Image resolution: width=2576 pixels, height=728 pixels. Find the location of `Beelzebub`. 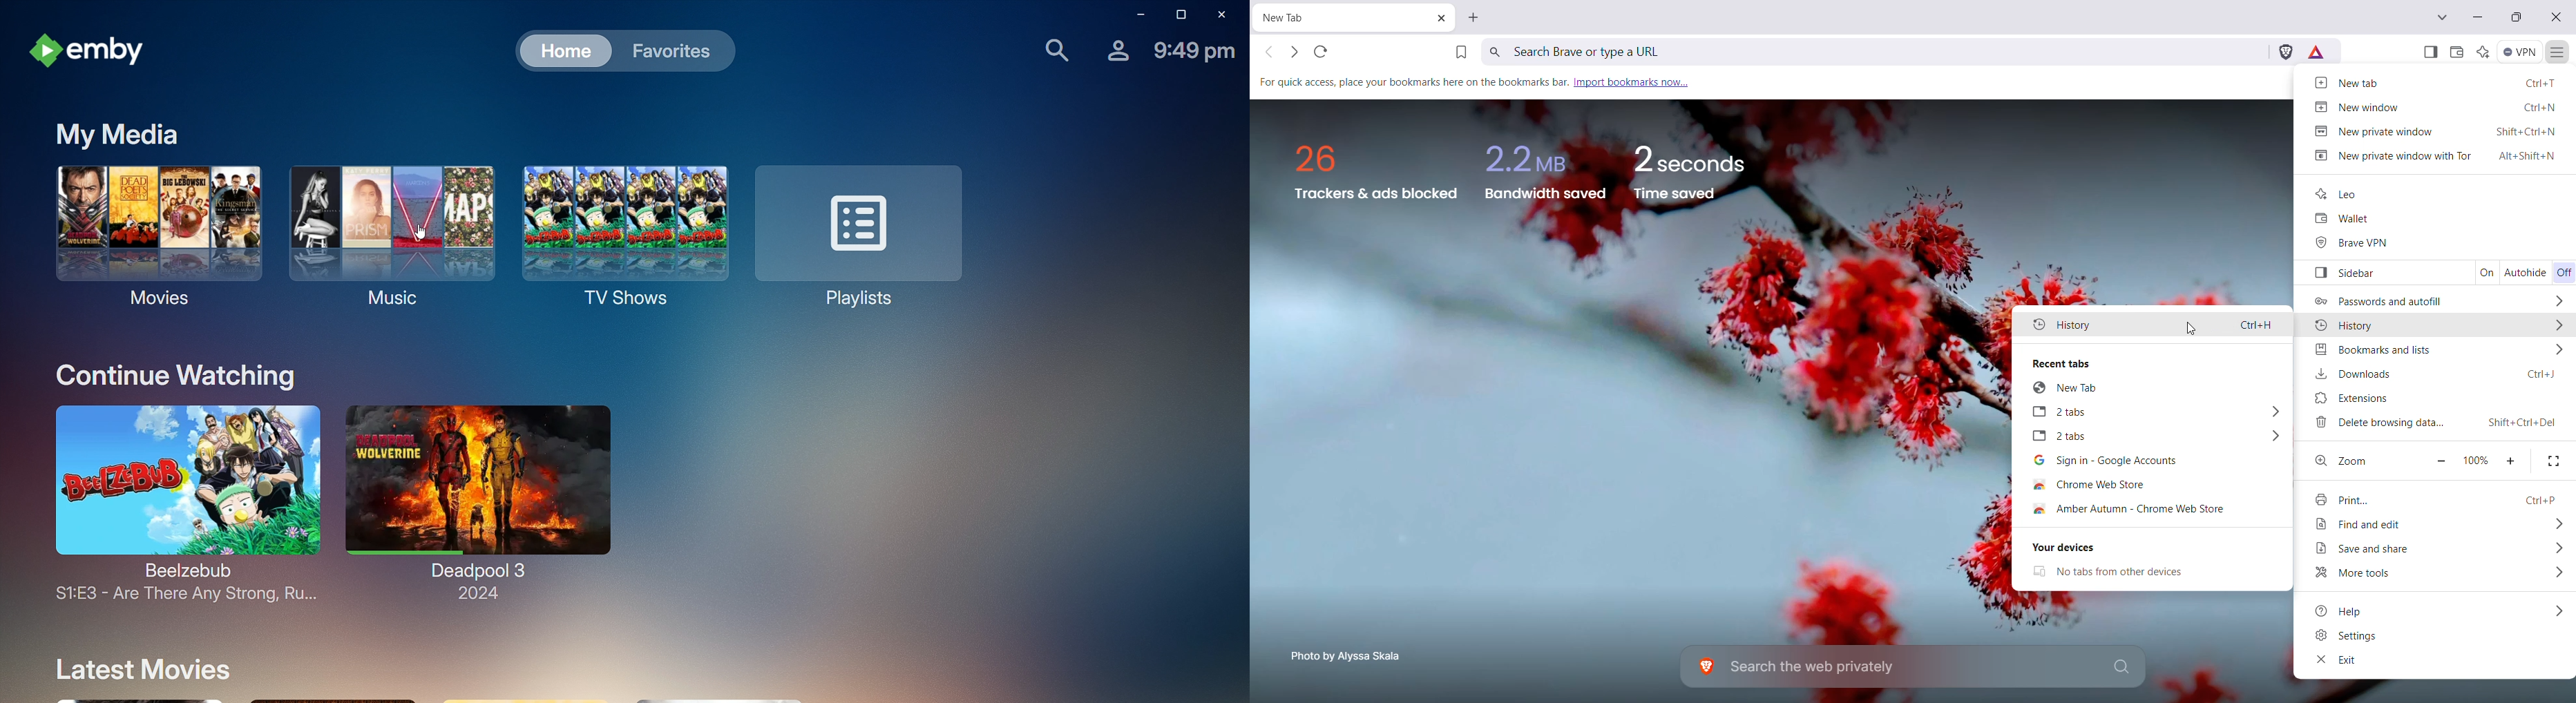

Beelzebub is located at coordinates (173, 503).